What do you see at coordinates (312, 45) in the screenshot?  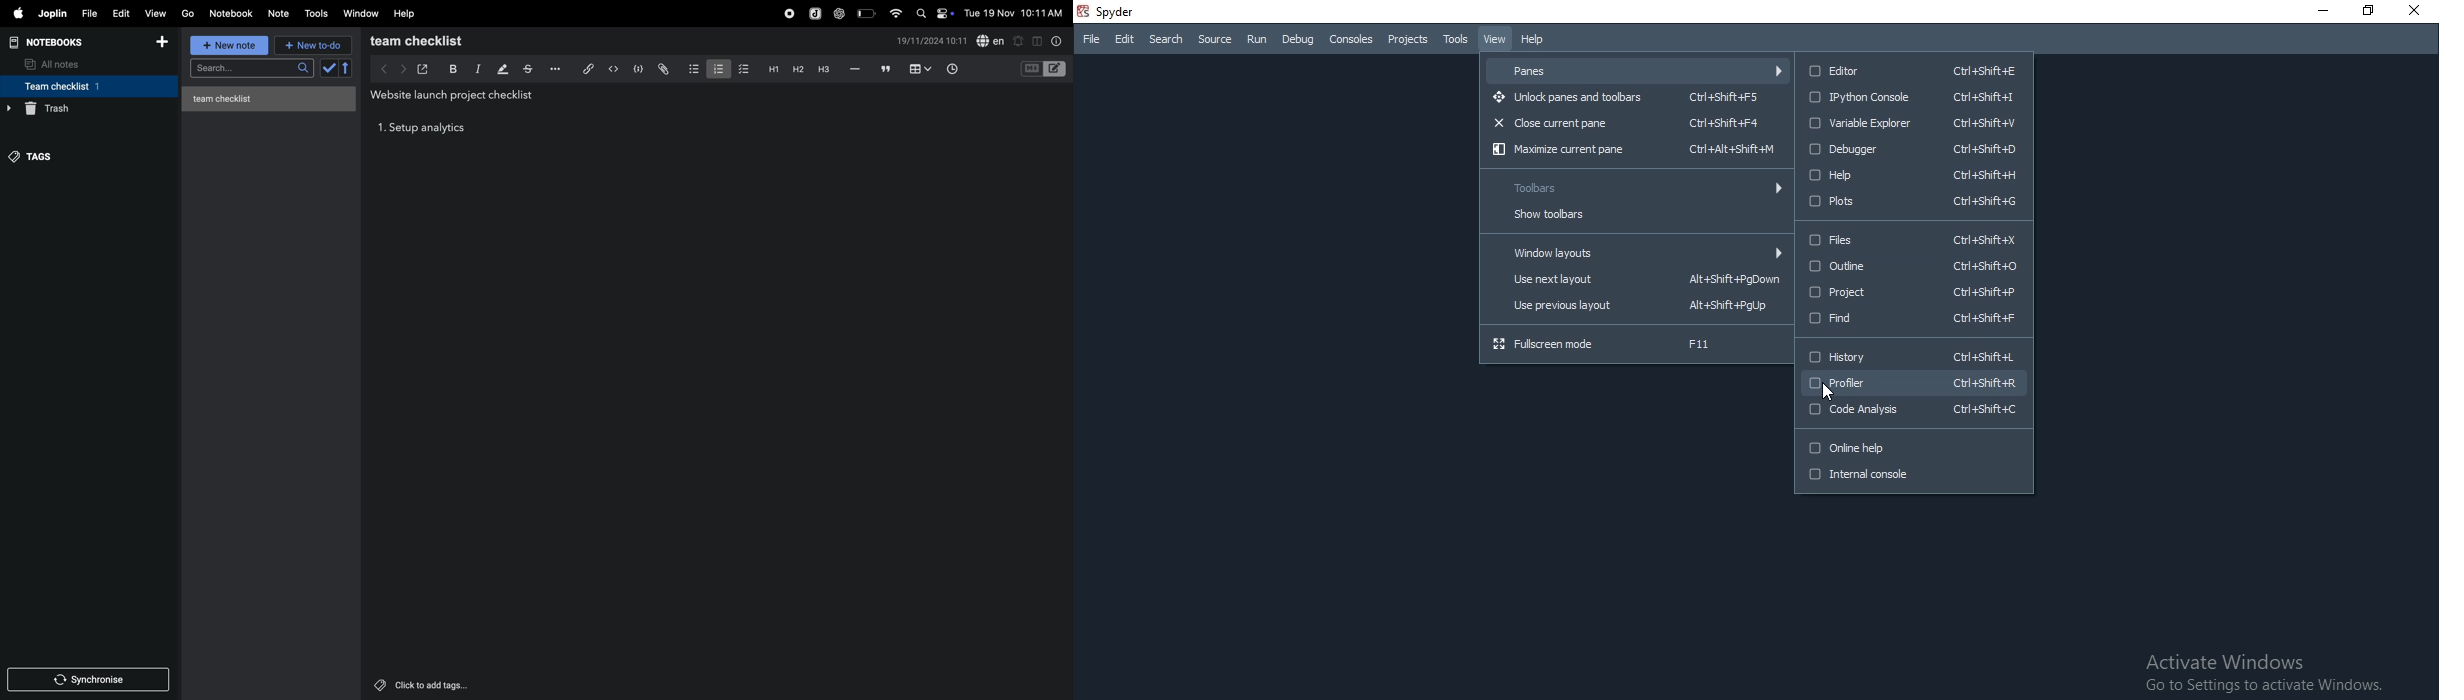 I see `new to d0` at bounding box center [312, 45].